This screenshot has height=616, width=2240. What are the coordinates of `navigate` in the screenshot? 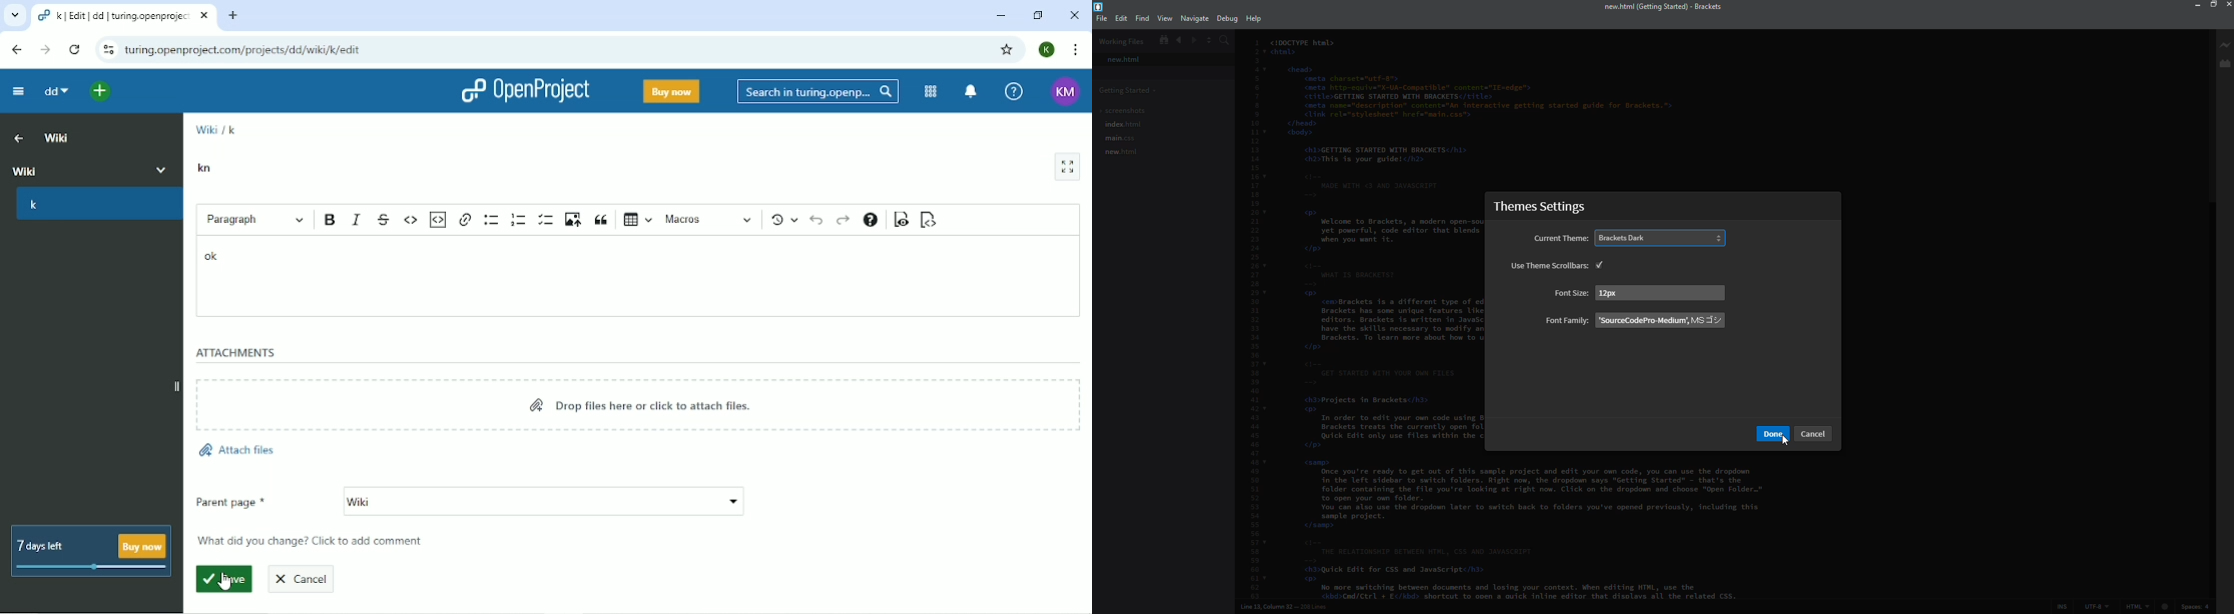 It's located at (1194, 18).